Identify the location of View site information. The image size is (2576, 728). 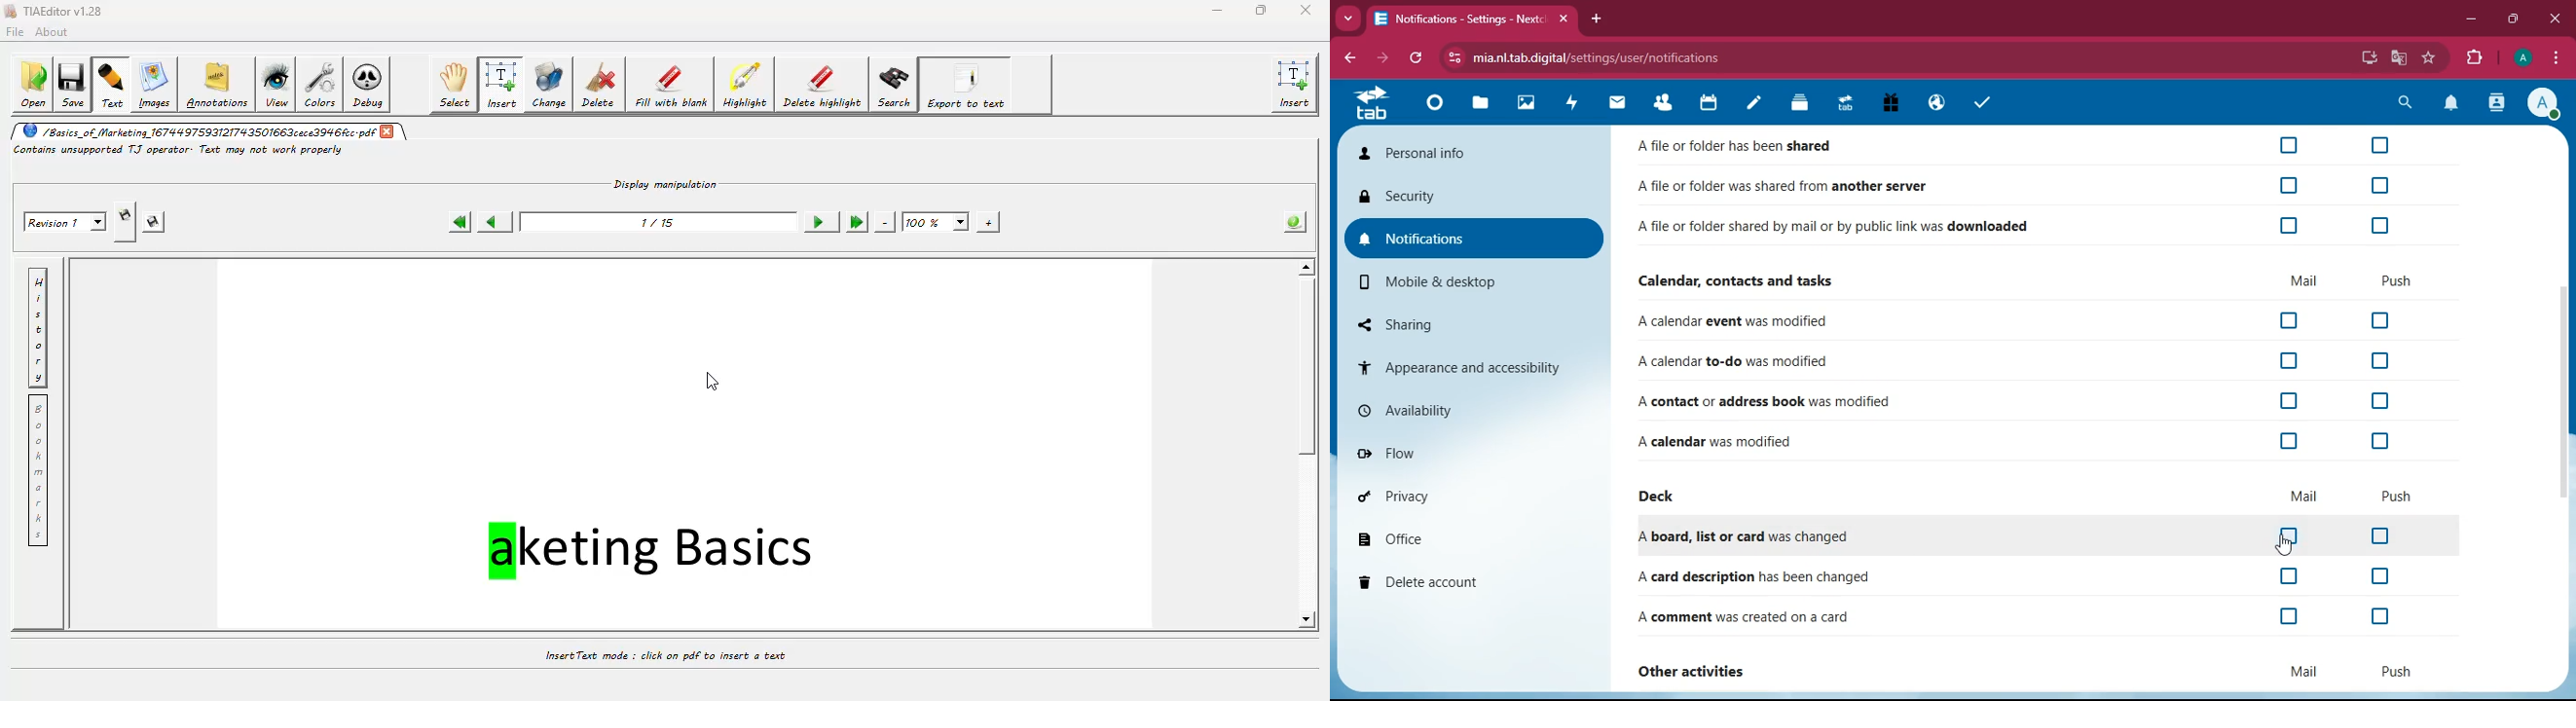
(1453, 58).